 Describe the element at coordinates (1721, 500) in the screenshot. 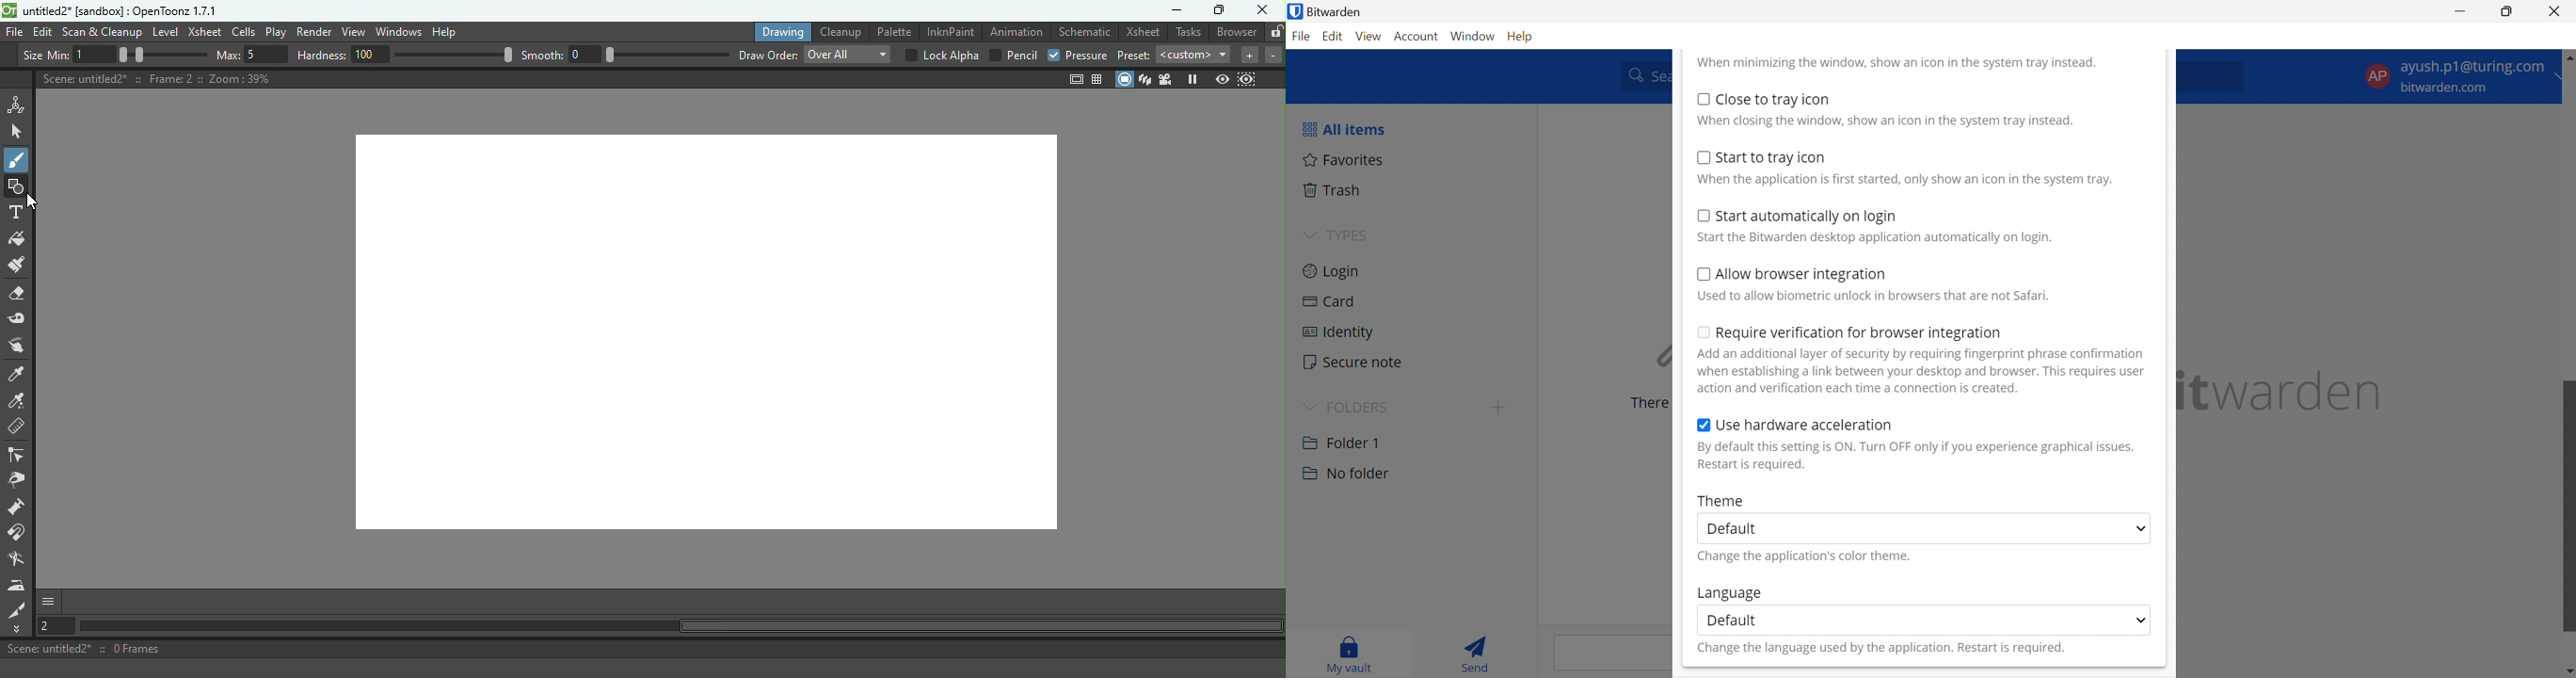

I see `Theme` at that location.